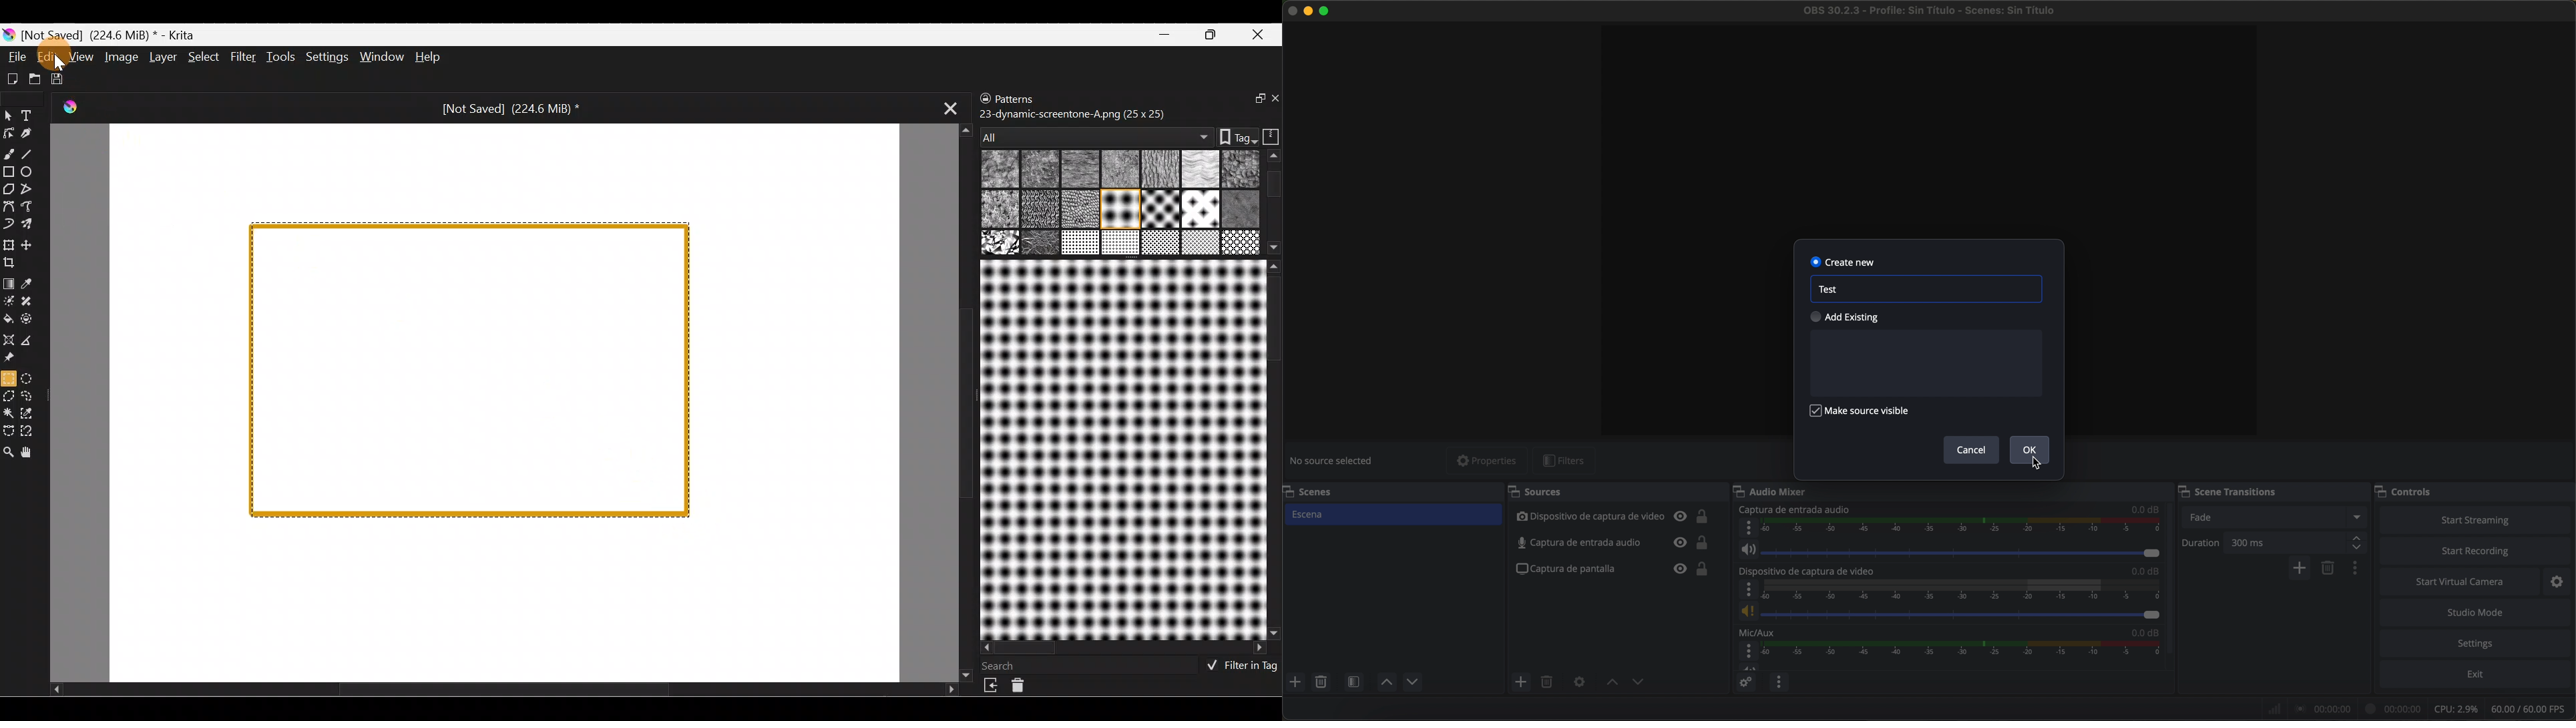 The height and width of the screenshot is (728, 2576). I want to click on 12 drawed_vertical.png, so click(1199, 208).